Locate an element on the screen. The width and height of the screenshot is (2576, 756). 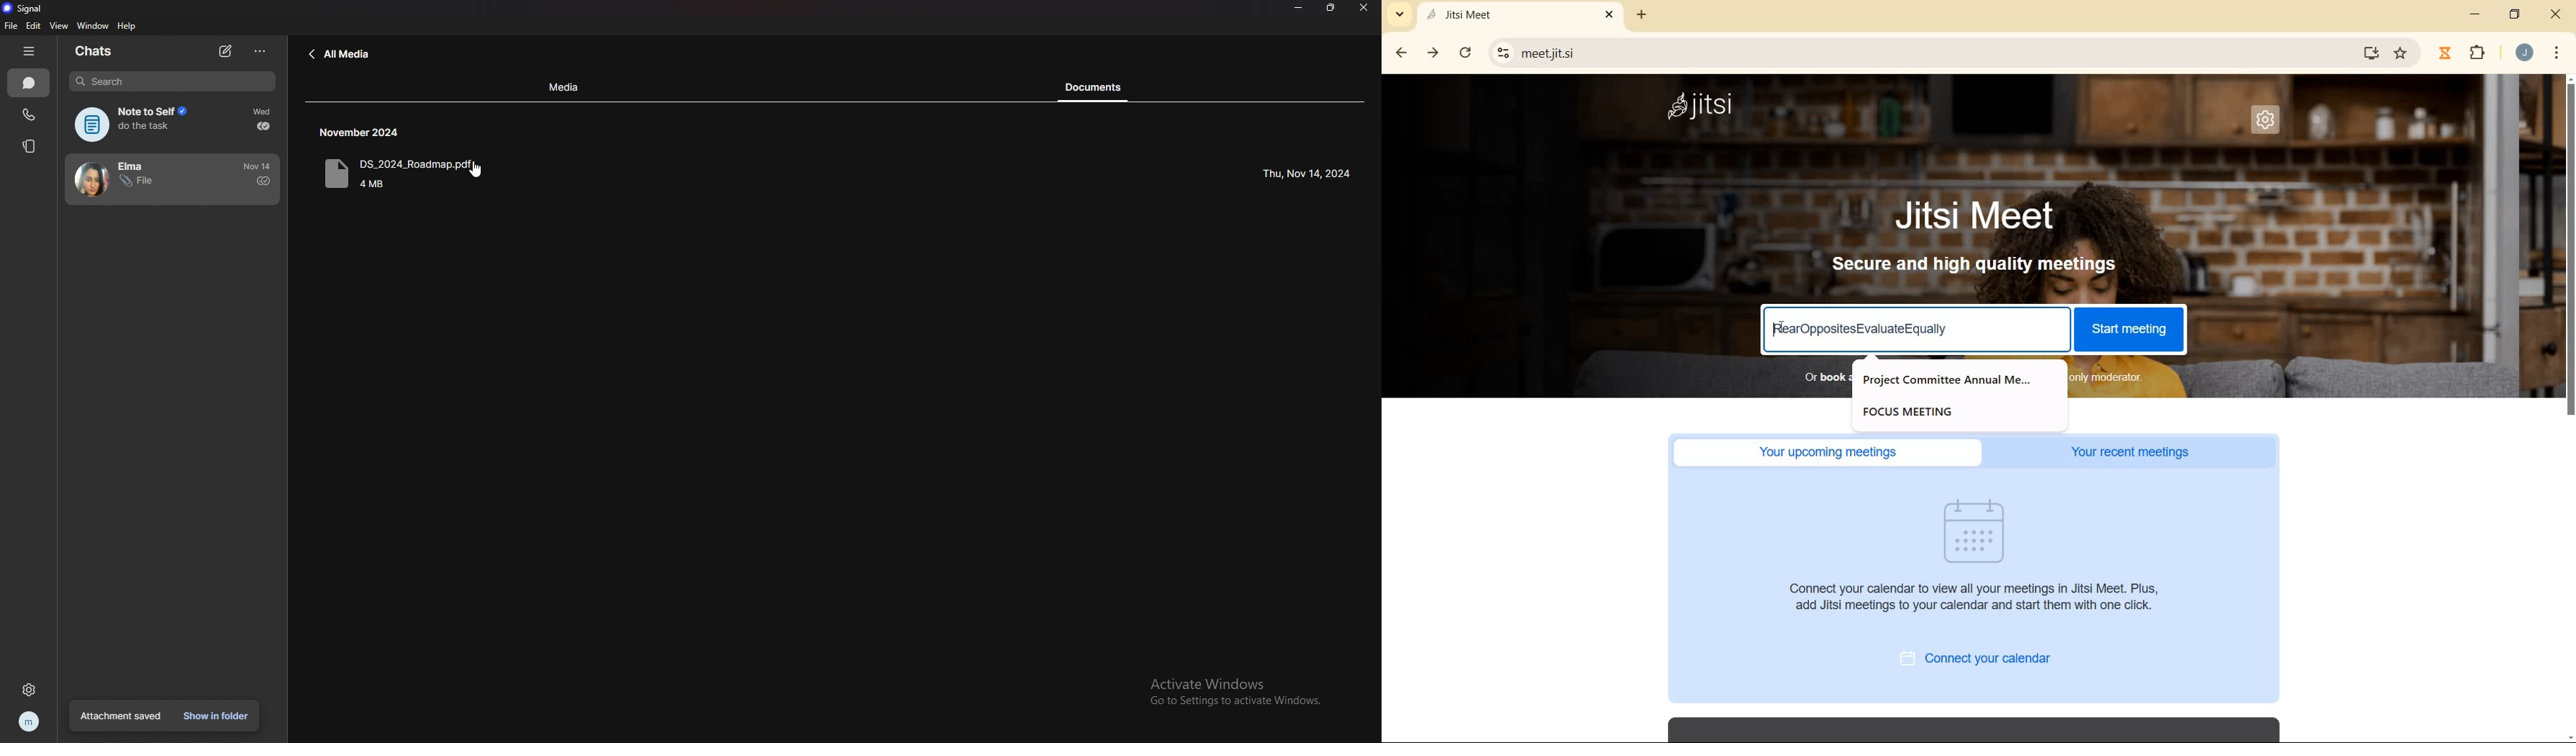
FearOppositesEvaluateEqually is located at coordinates (1898, 330).